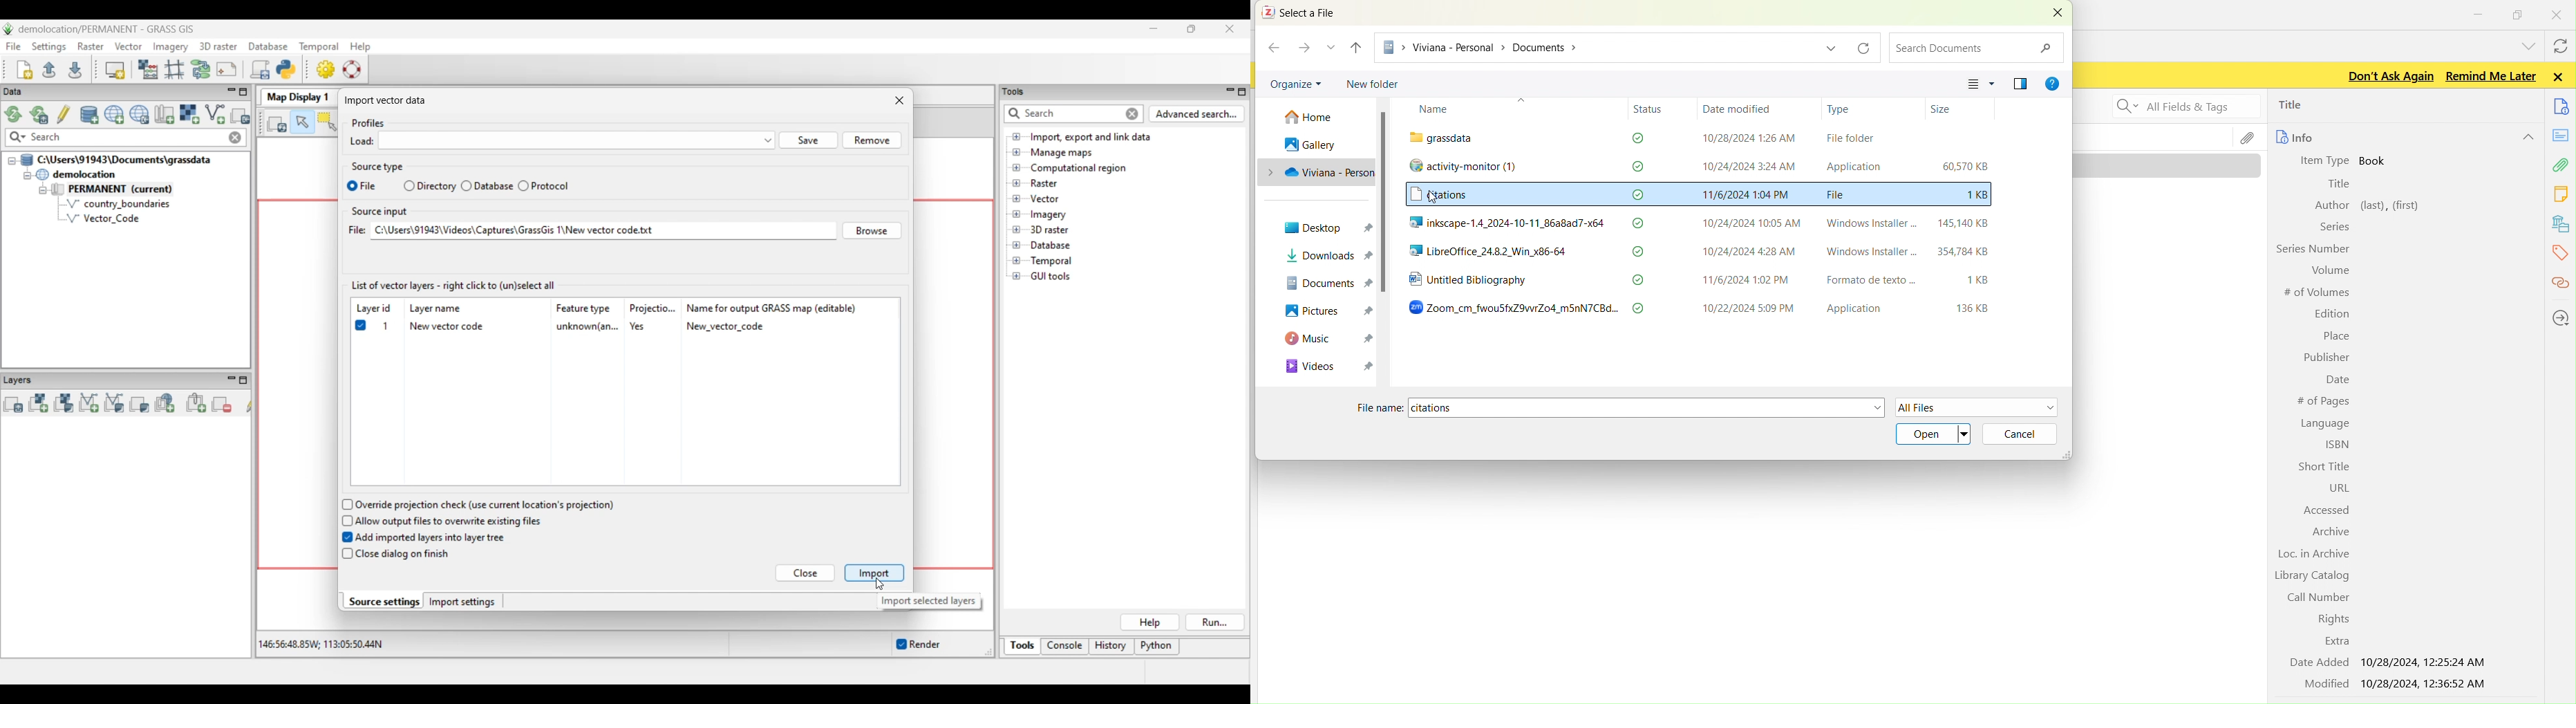  What do you see at coordinates (2561, 252) in the screenshot?
I see `tags` at bounding box center [2561, 252].